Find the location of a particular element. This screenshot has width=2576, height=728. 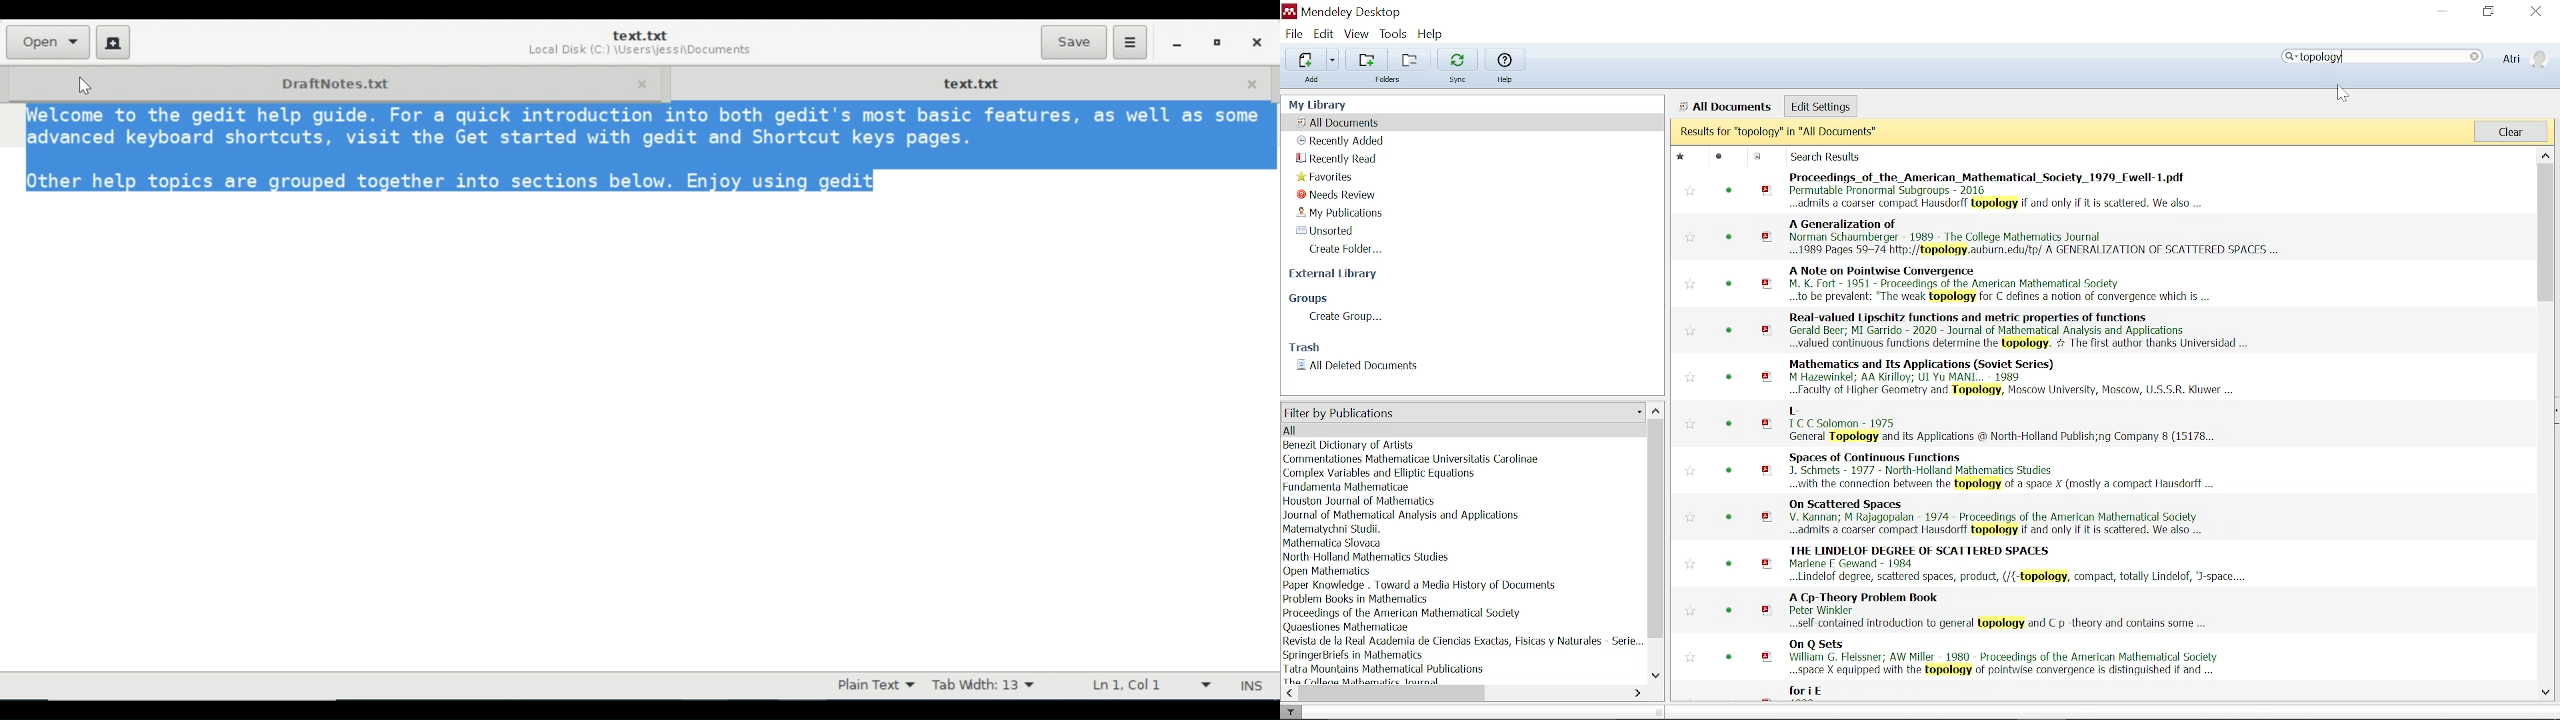

restore down is located at coordinates (2488, 12).